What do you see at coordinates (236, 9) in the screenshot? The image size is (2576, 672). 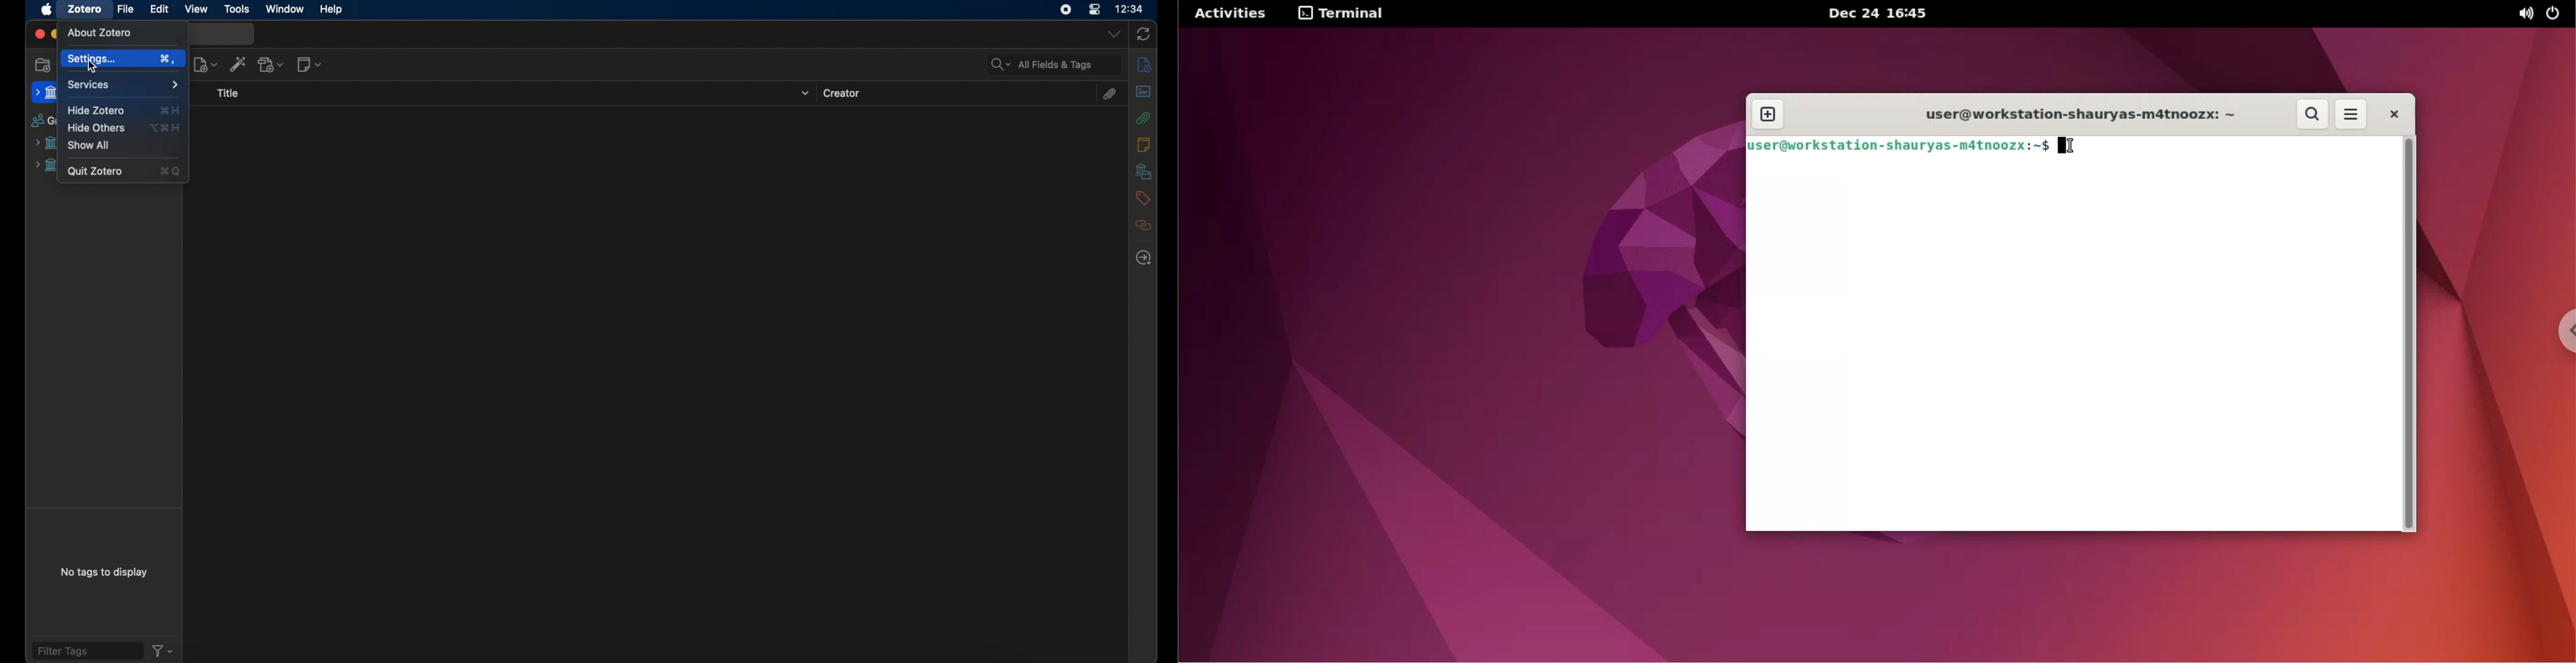 I see `tools` at bounding box center [236, 9].